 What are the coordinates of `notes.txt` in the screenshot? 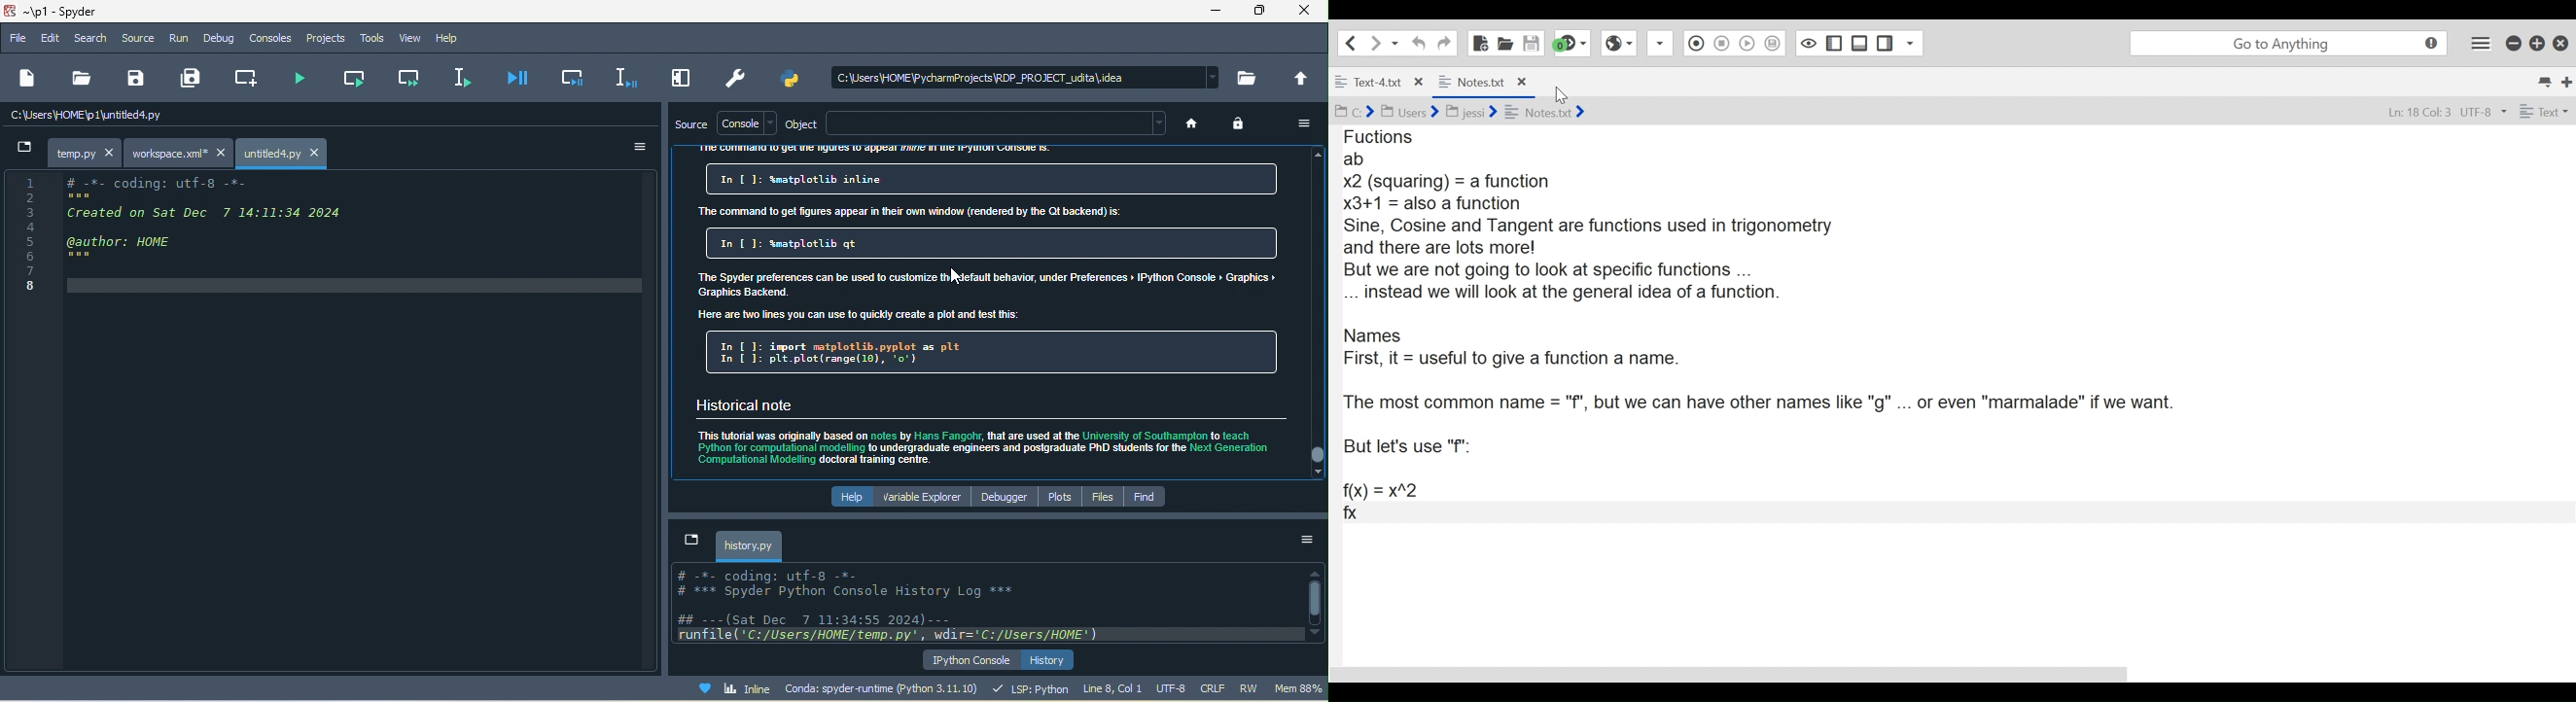 It's located at (1472, 81).